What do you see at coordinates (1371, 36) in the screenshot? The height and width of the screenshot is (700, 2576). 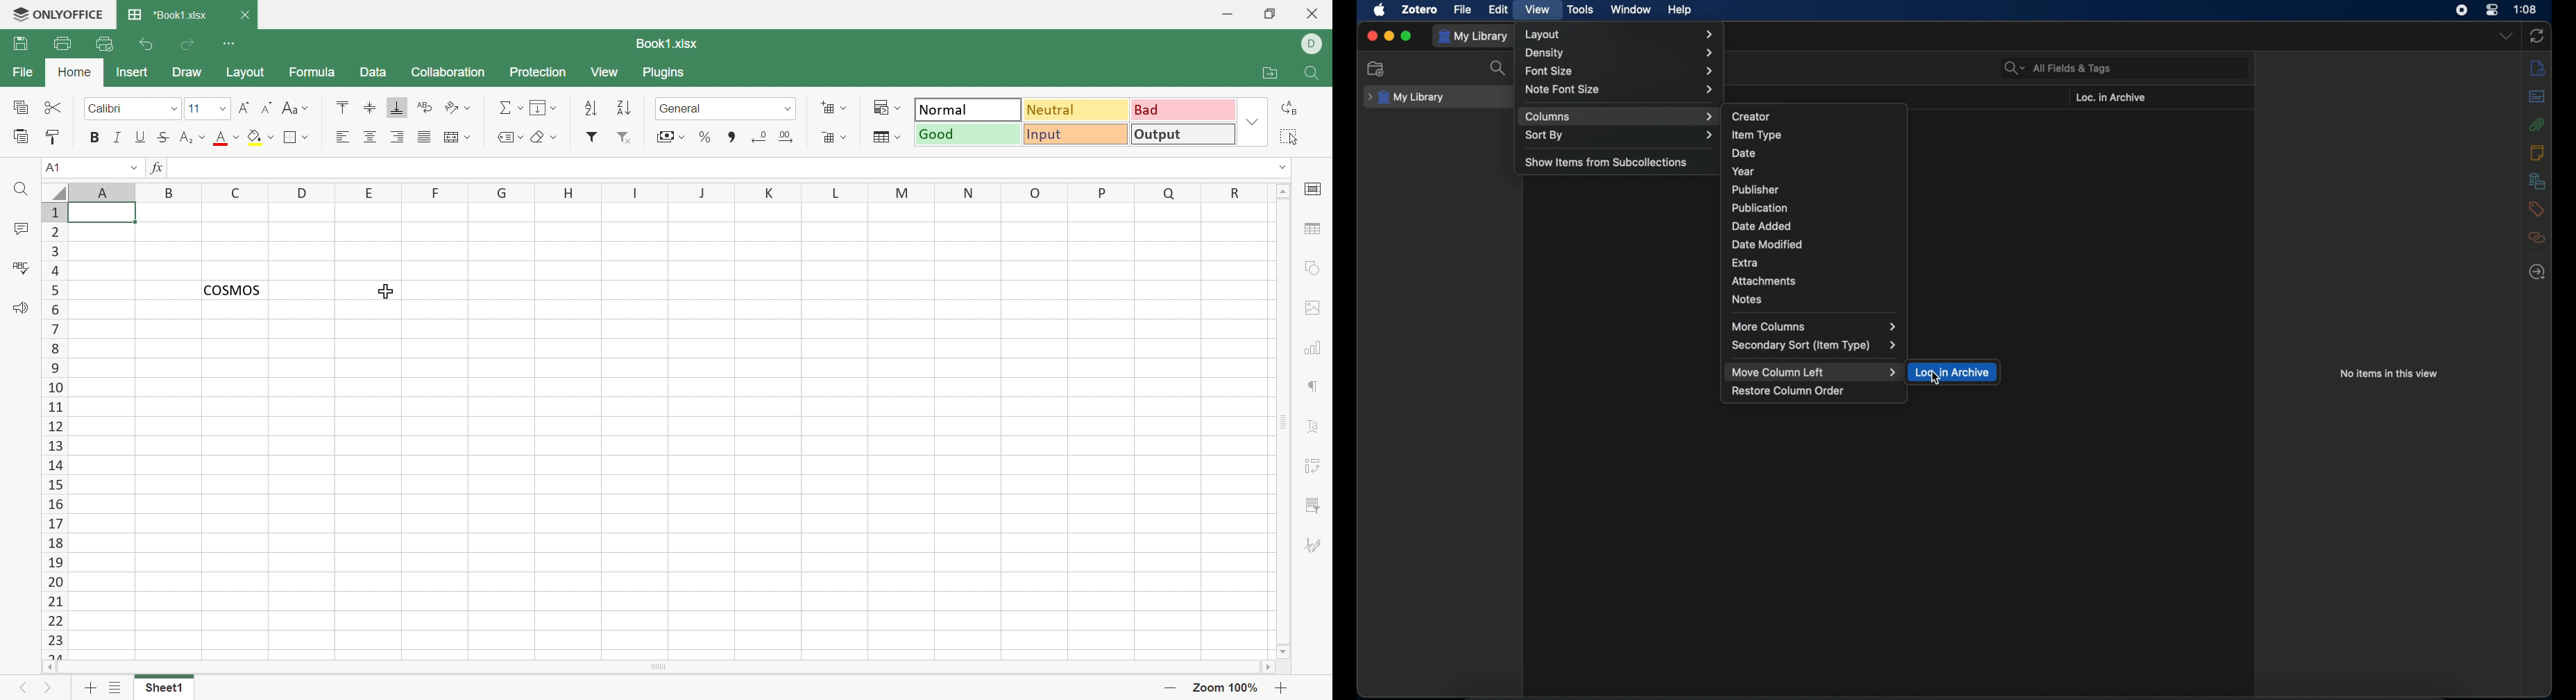 I see `close` at bounding box center [1371, 36].